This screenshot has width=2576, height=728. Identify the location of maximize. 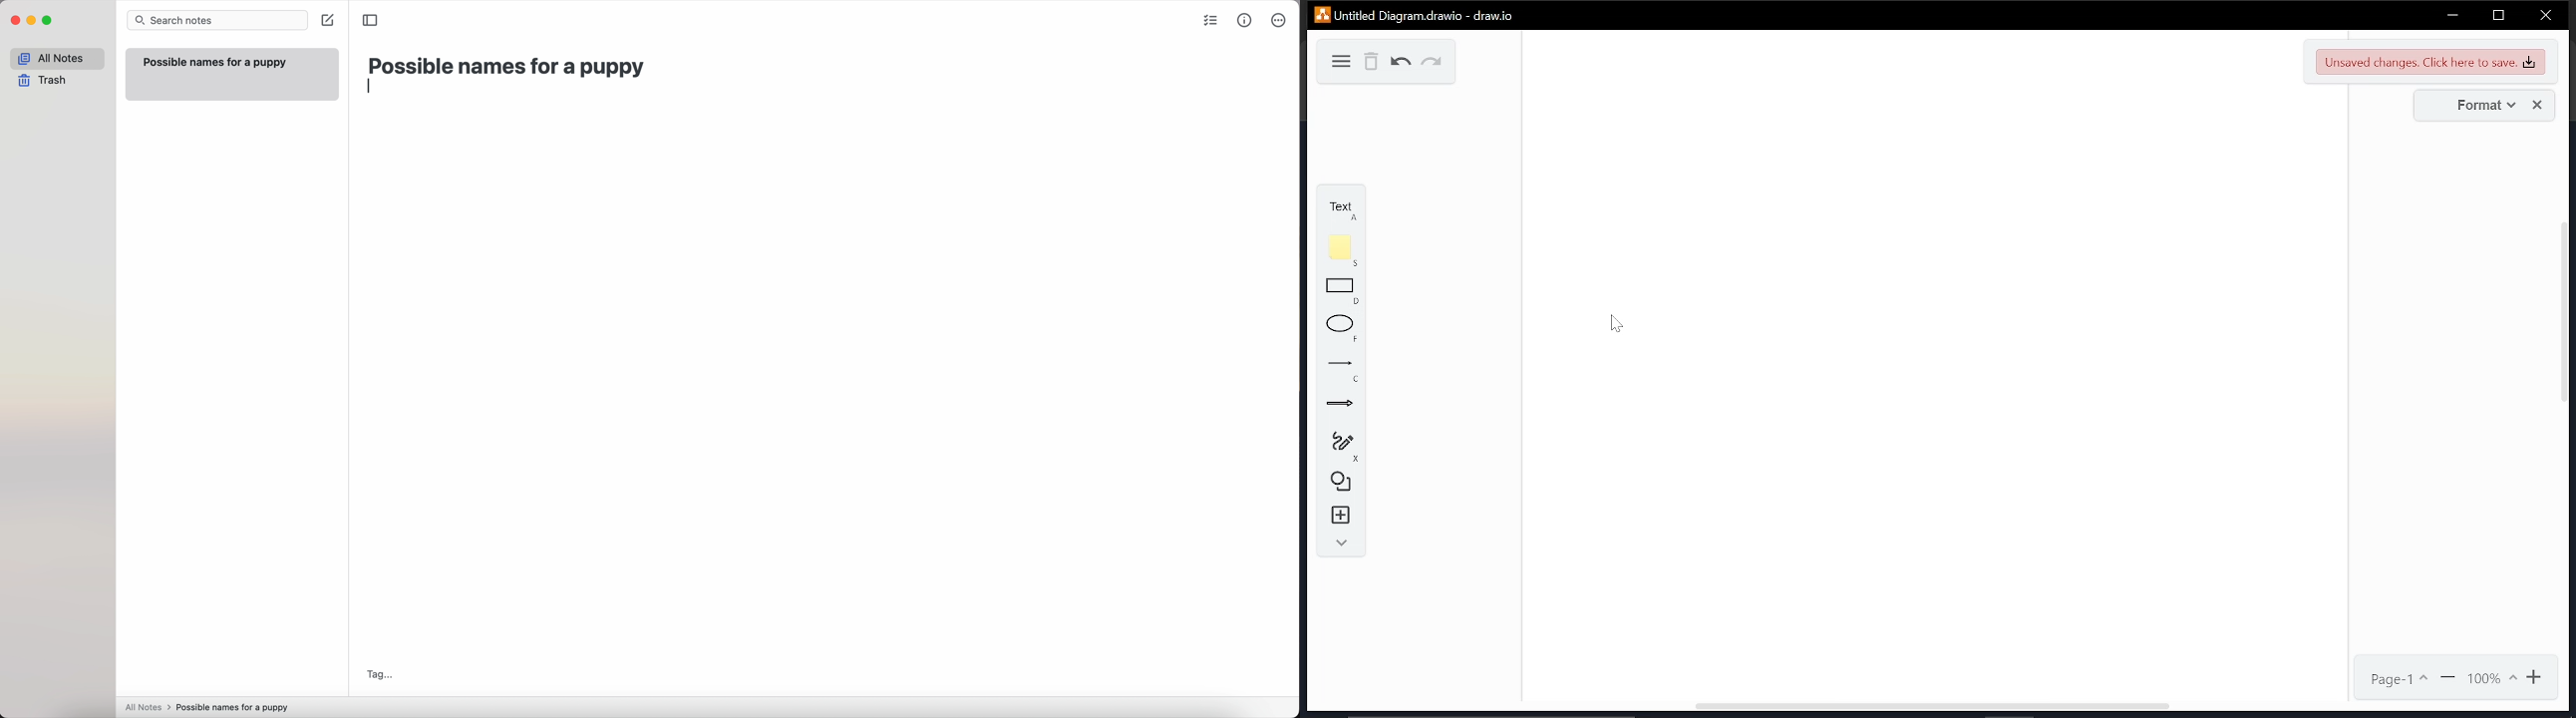
(48, 22).